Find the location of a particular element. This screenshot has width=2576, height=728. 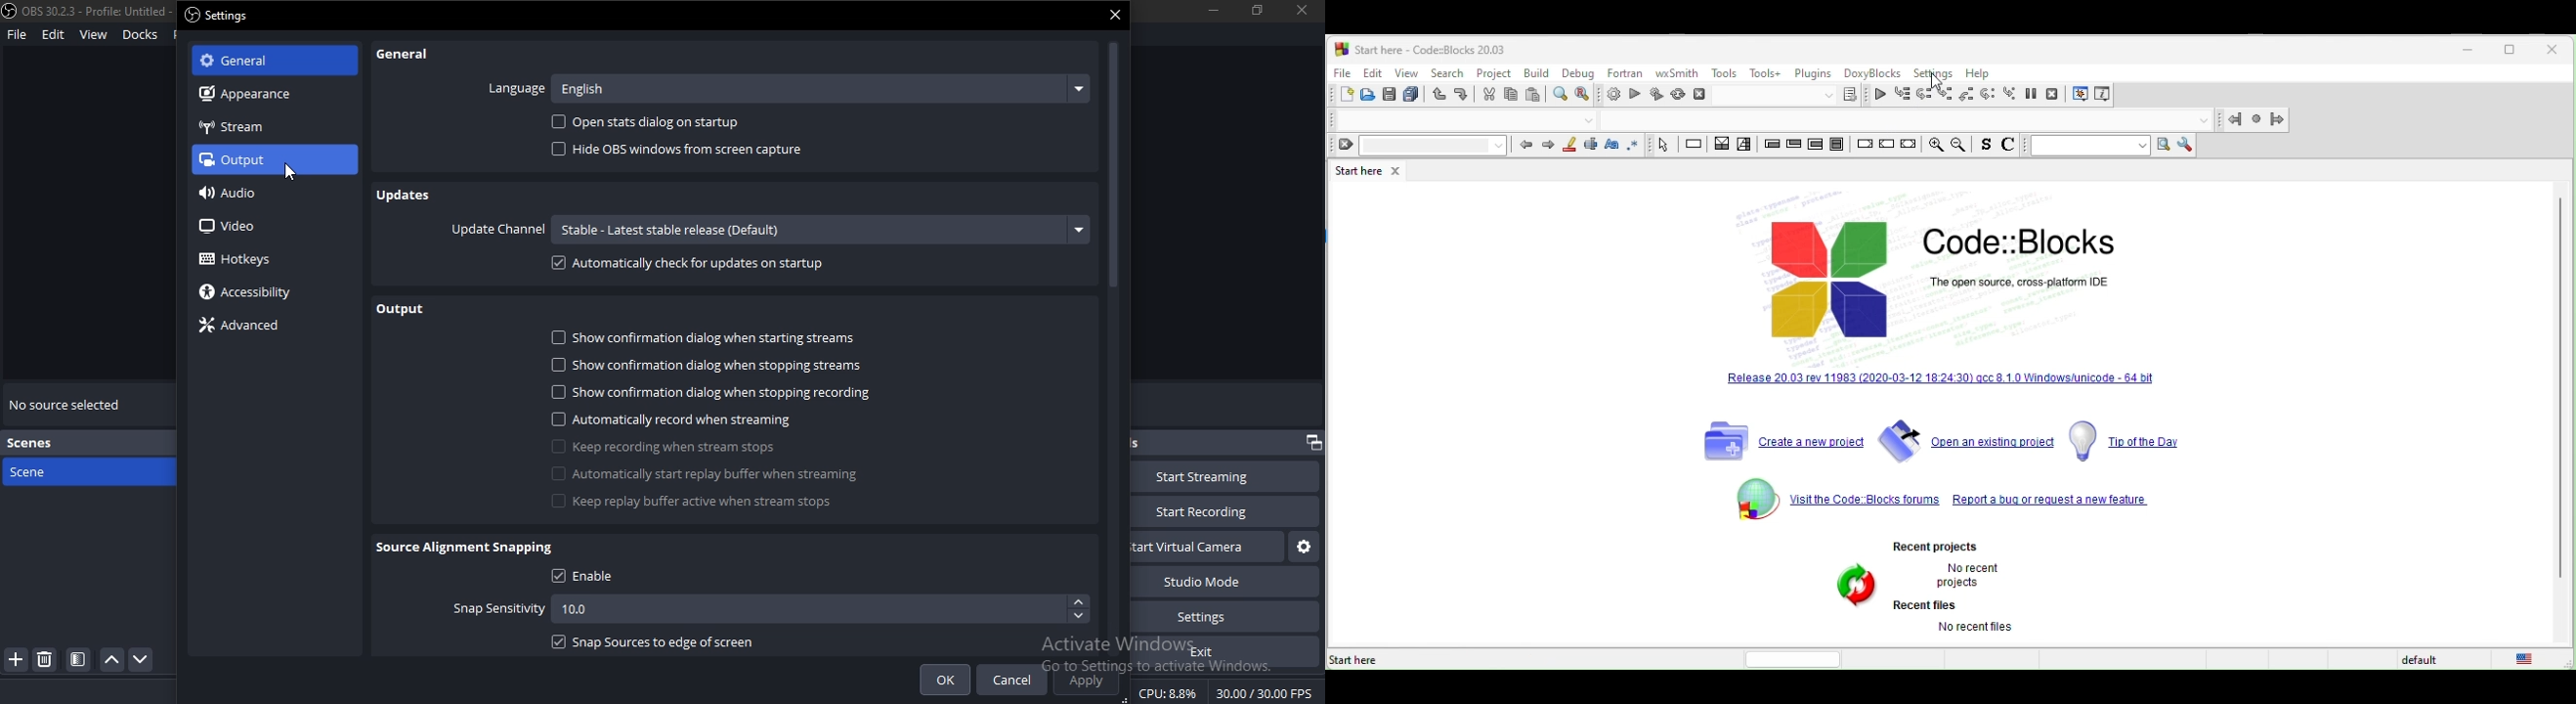

hide OBS windows from screen capture is located at coordinates (685, 153).